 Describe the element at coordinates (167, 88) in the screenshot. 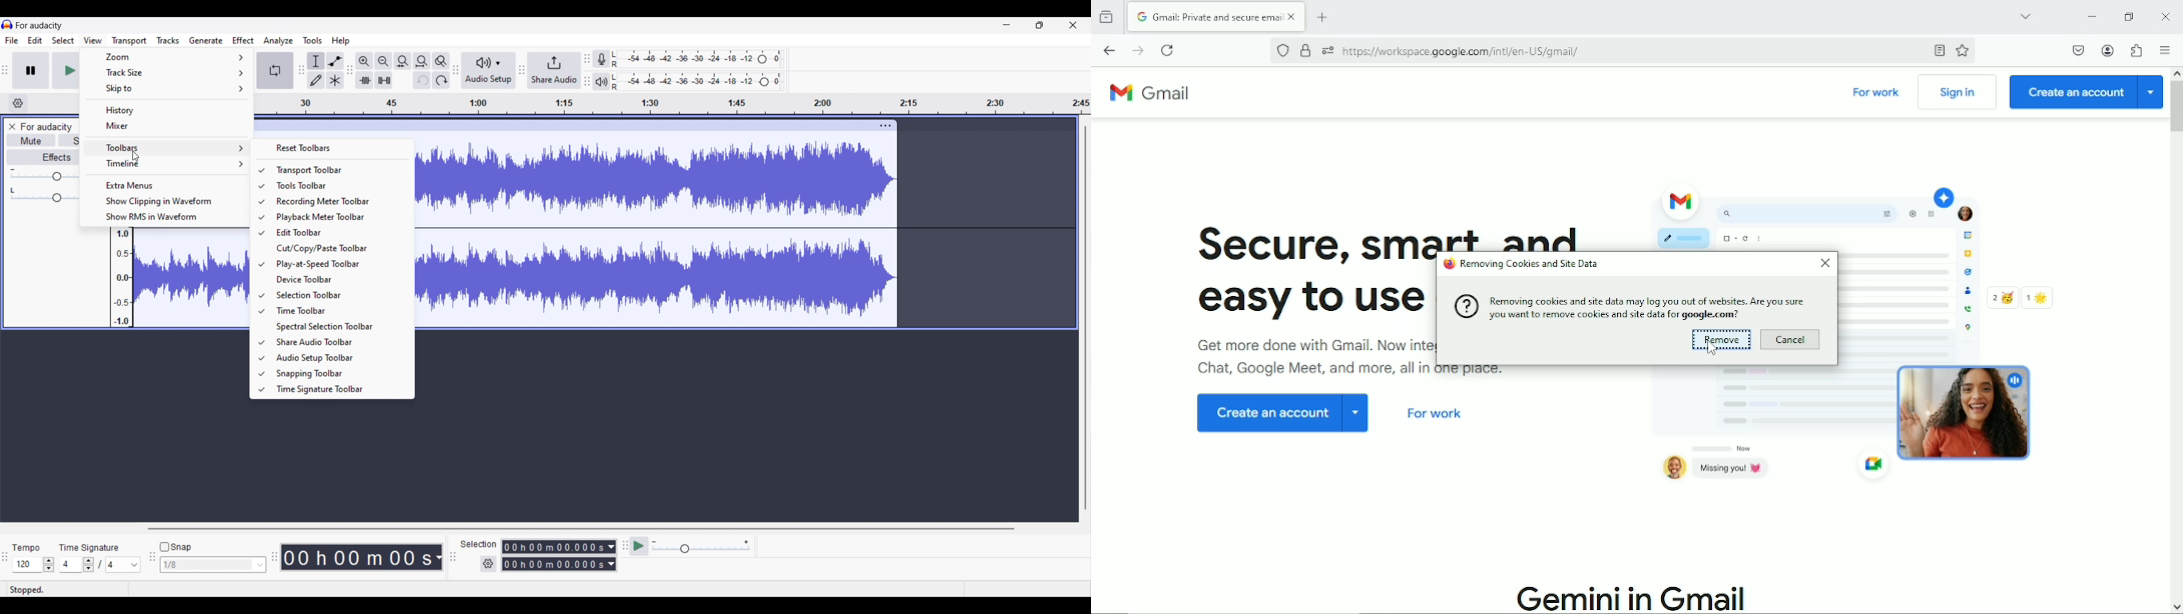

I see `Skip to options` at that location.